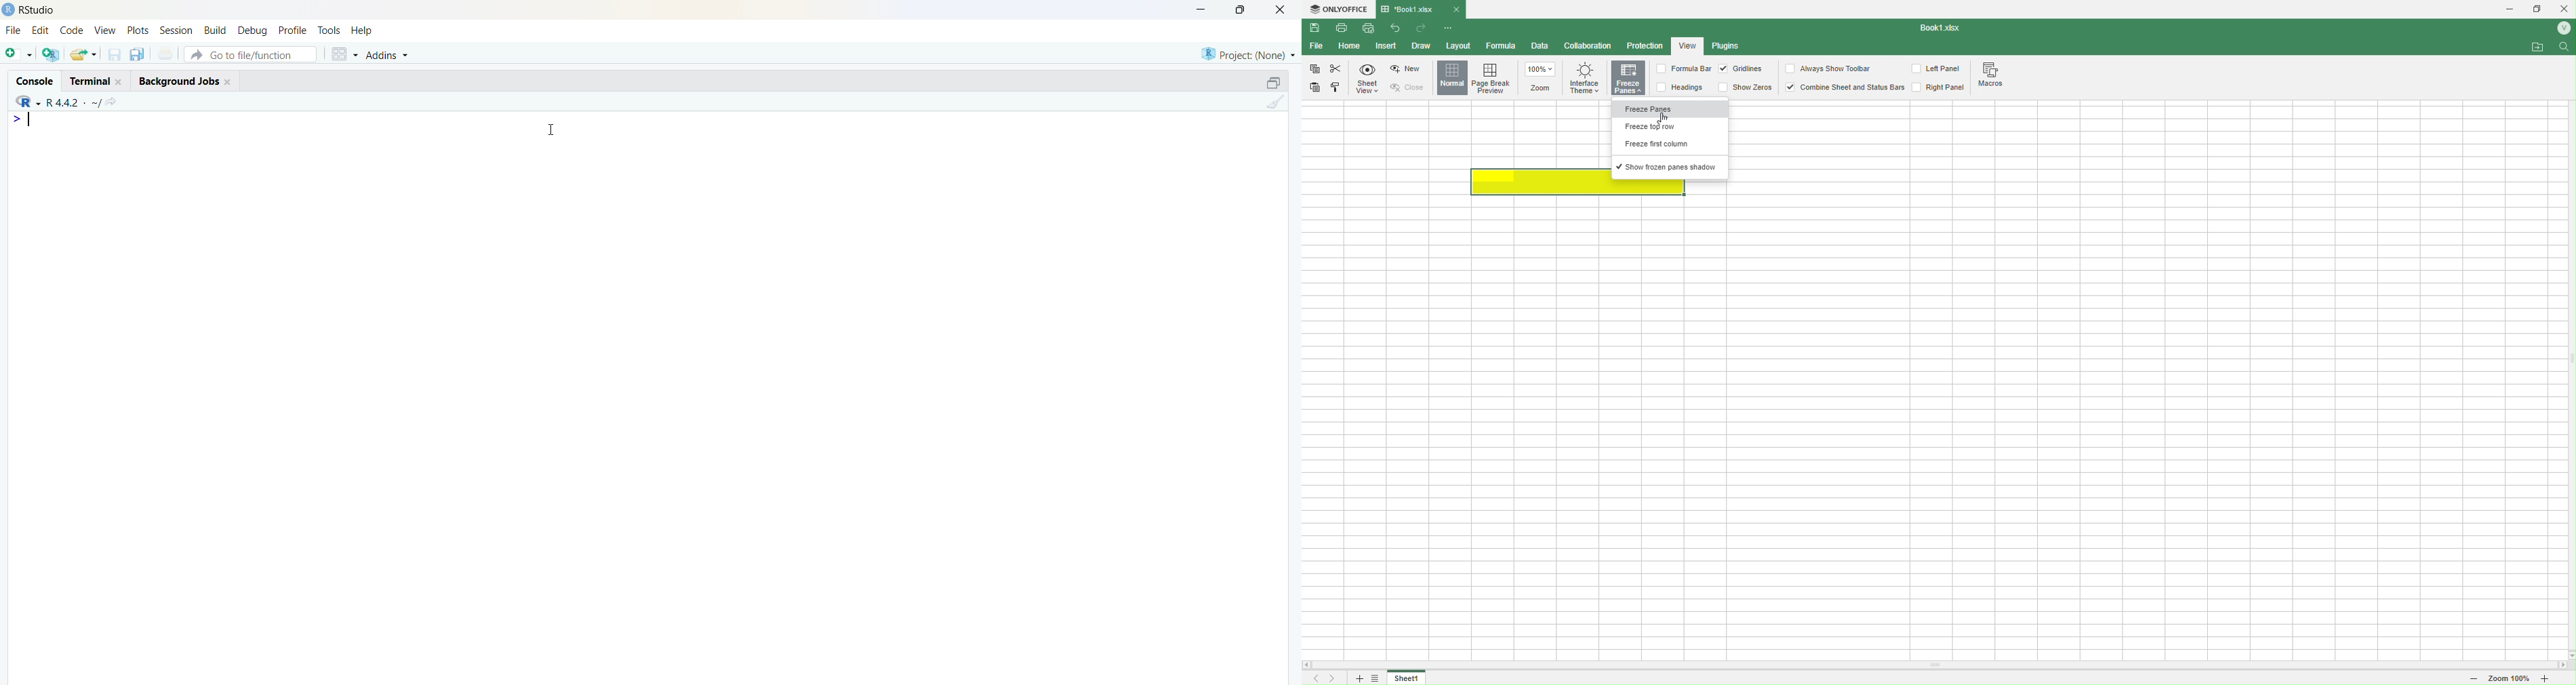  What do you see at coordinates (83, 54) in the screenshot?
I see `open an existing file` at bounding box center [83, 54].